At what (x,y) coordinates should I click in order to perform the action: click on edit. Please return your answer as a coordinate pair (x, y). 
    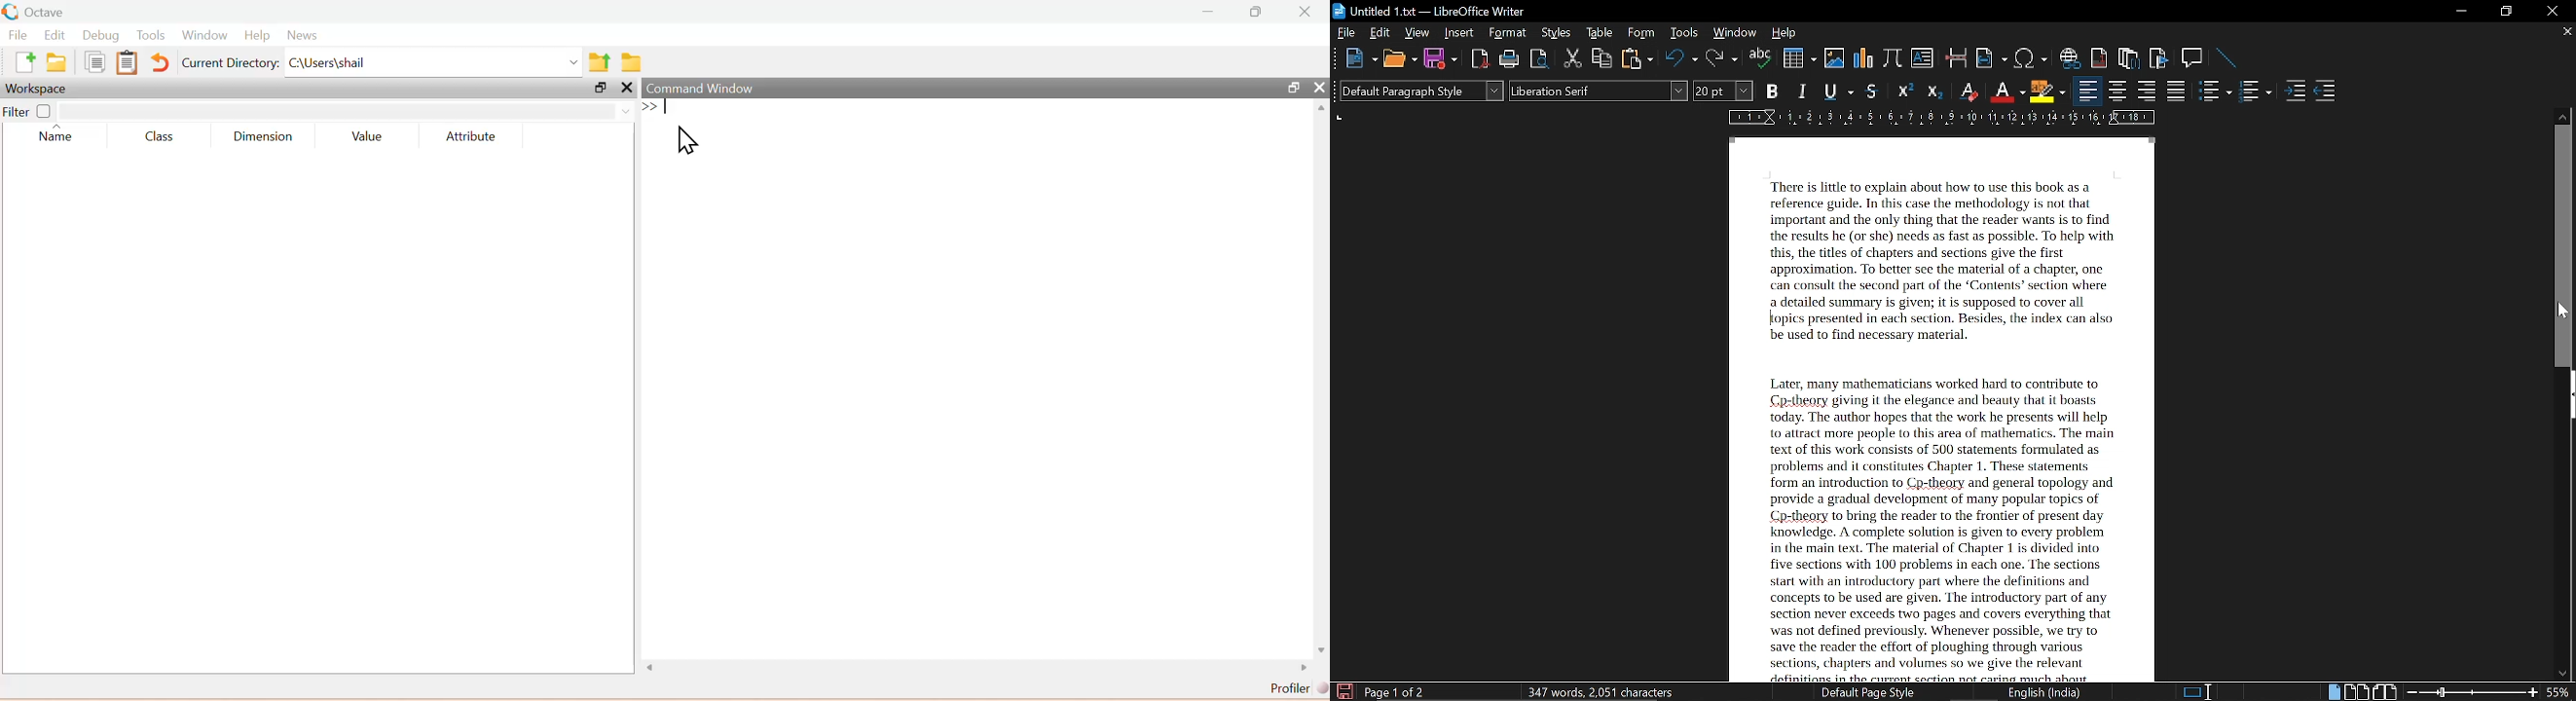
    Looking at the image, I should click on (1379, 32).